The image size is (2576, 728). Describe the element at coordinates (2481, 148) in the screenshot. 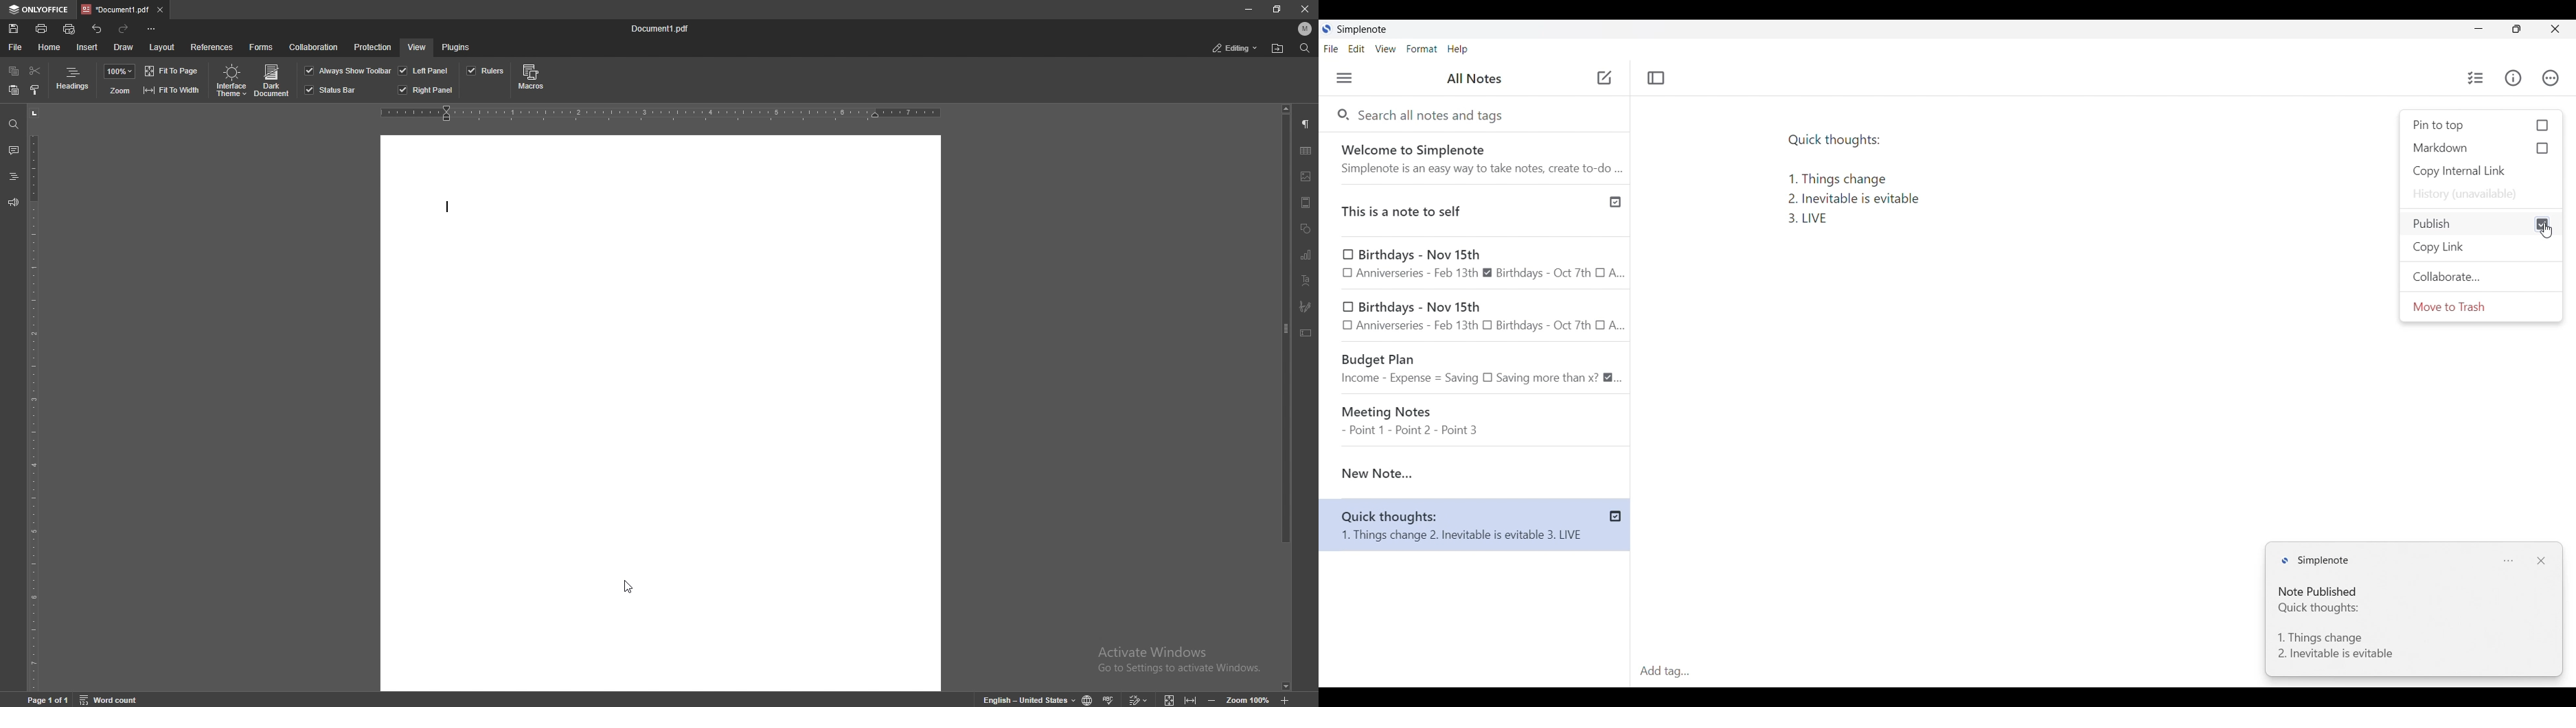

I see `Check to Markdown` at that location.